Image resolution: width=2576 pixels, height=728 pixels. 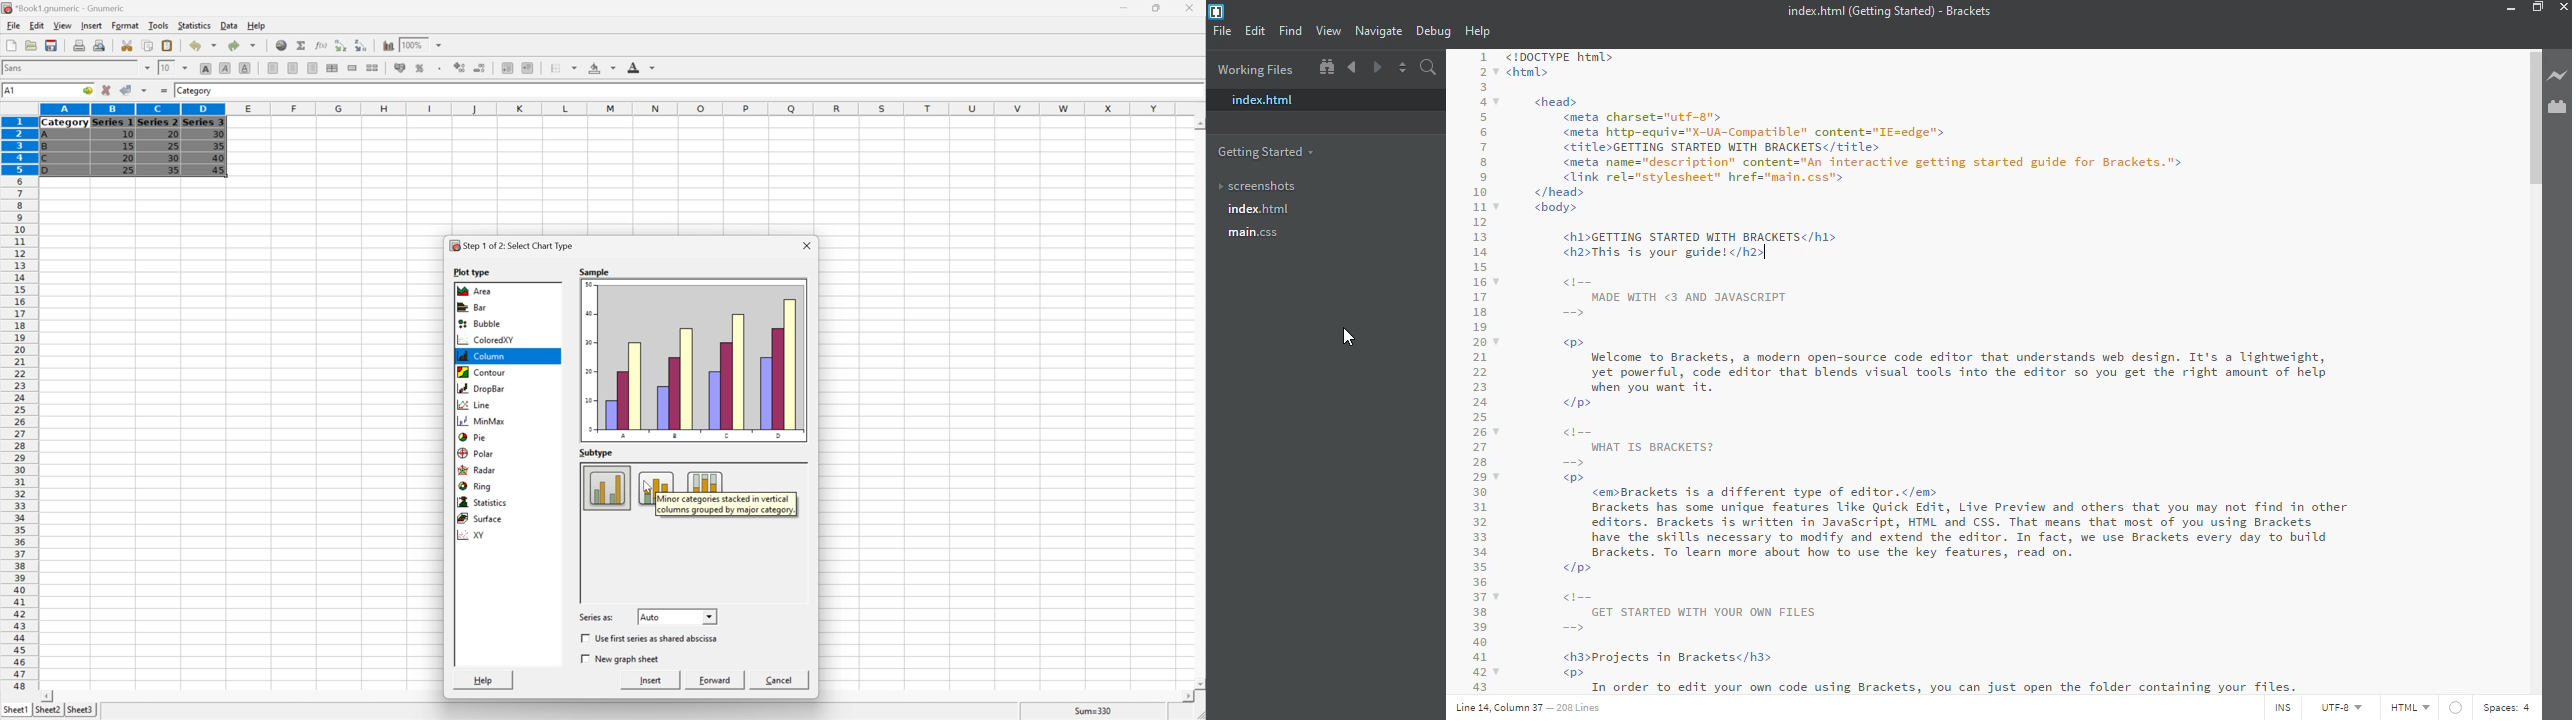 What do you see at coordinates (583, 657) in the screenshot?
I see `Checkbox` at bounding box center [583, 657].